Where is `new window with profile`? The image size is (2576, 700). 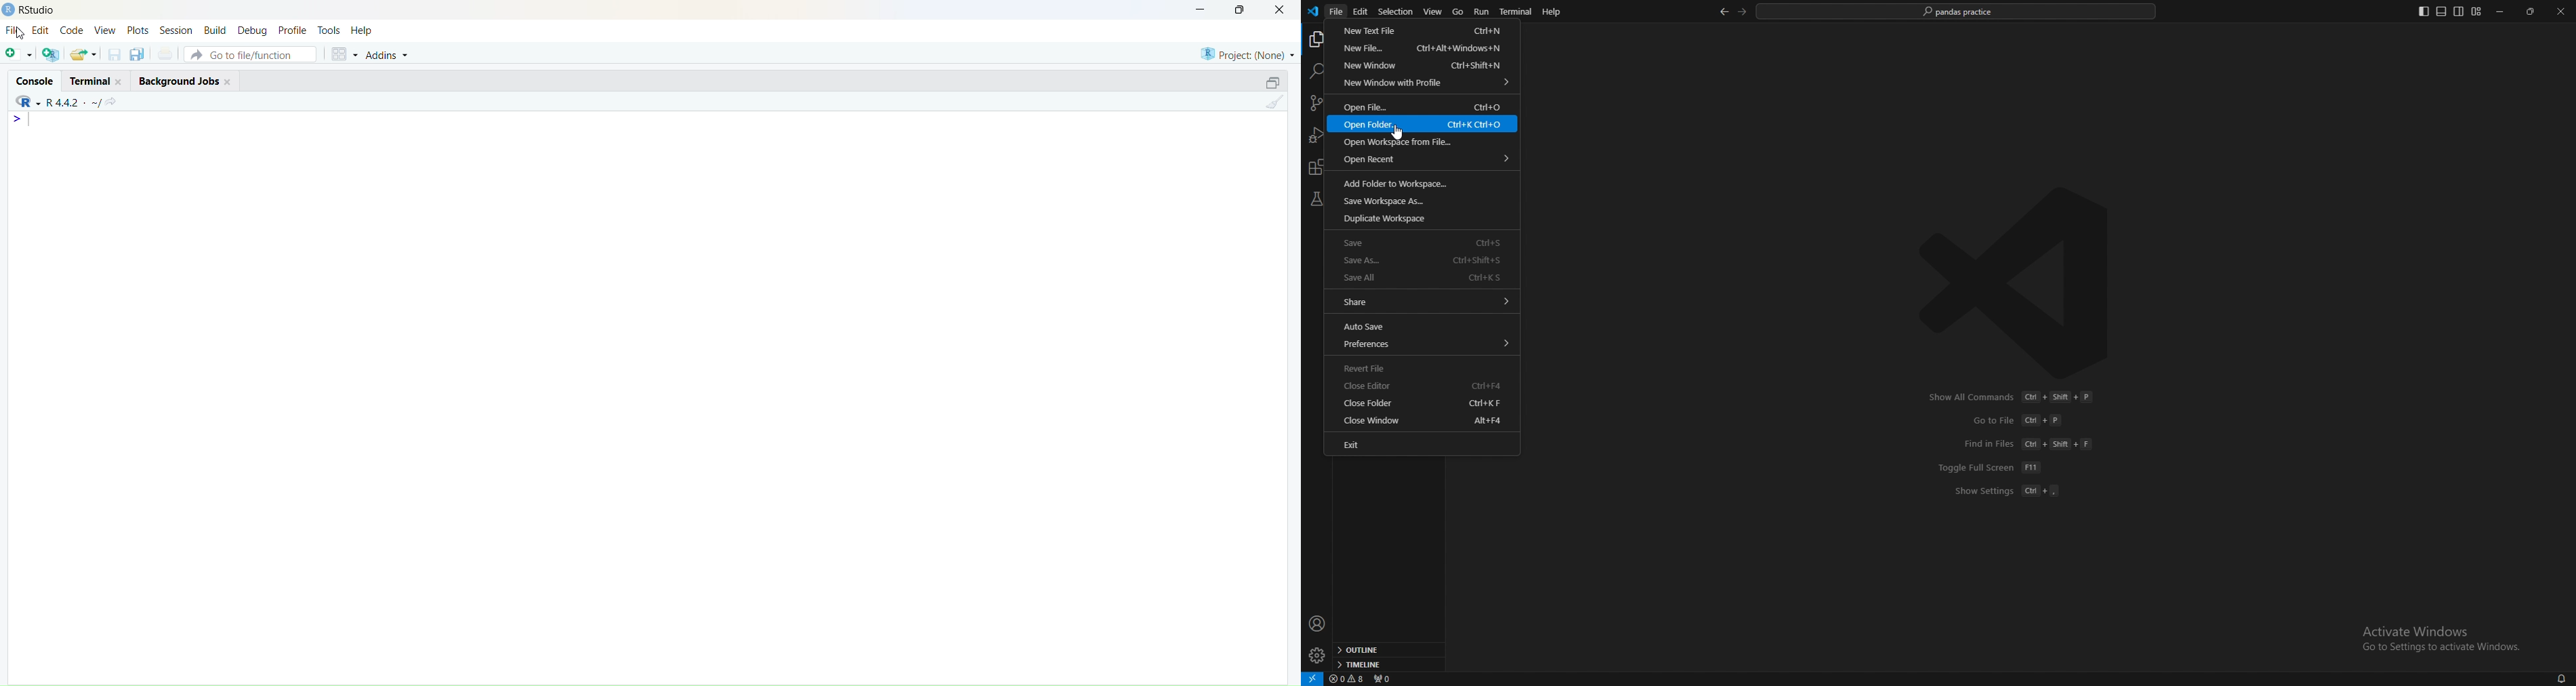 new window with profile is located at coordinates (1424, 83).